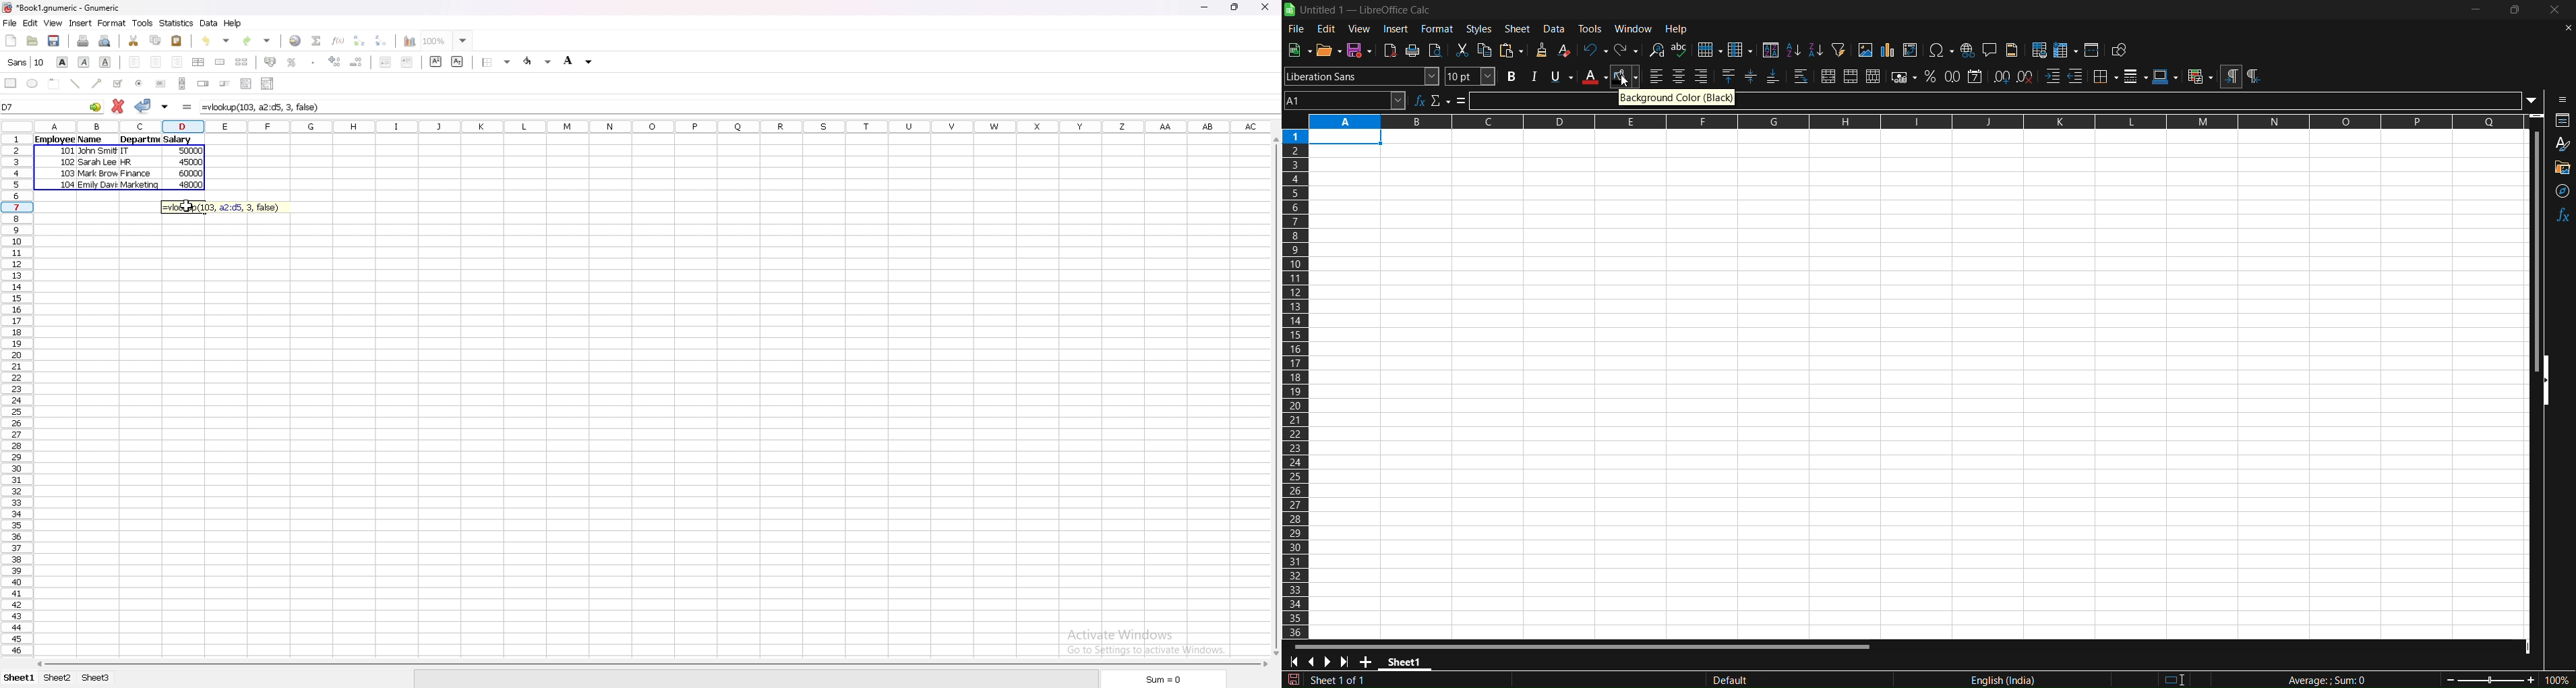 Image resolution: width=2576 pixels, height=700 pixels. I want to click on hyperlink, so click(296, 41).